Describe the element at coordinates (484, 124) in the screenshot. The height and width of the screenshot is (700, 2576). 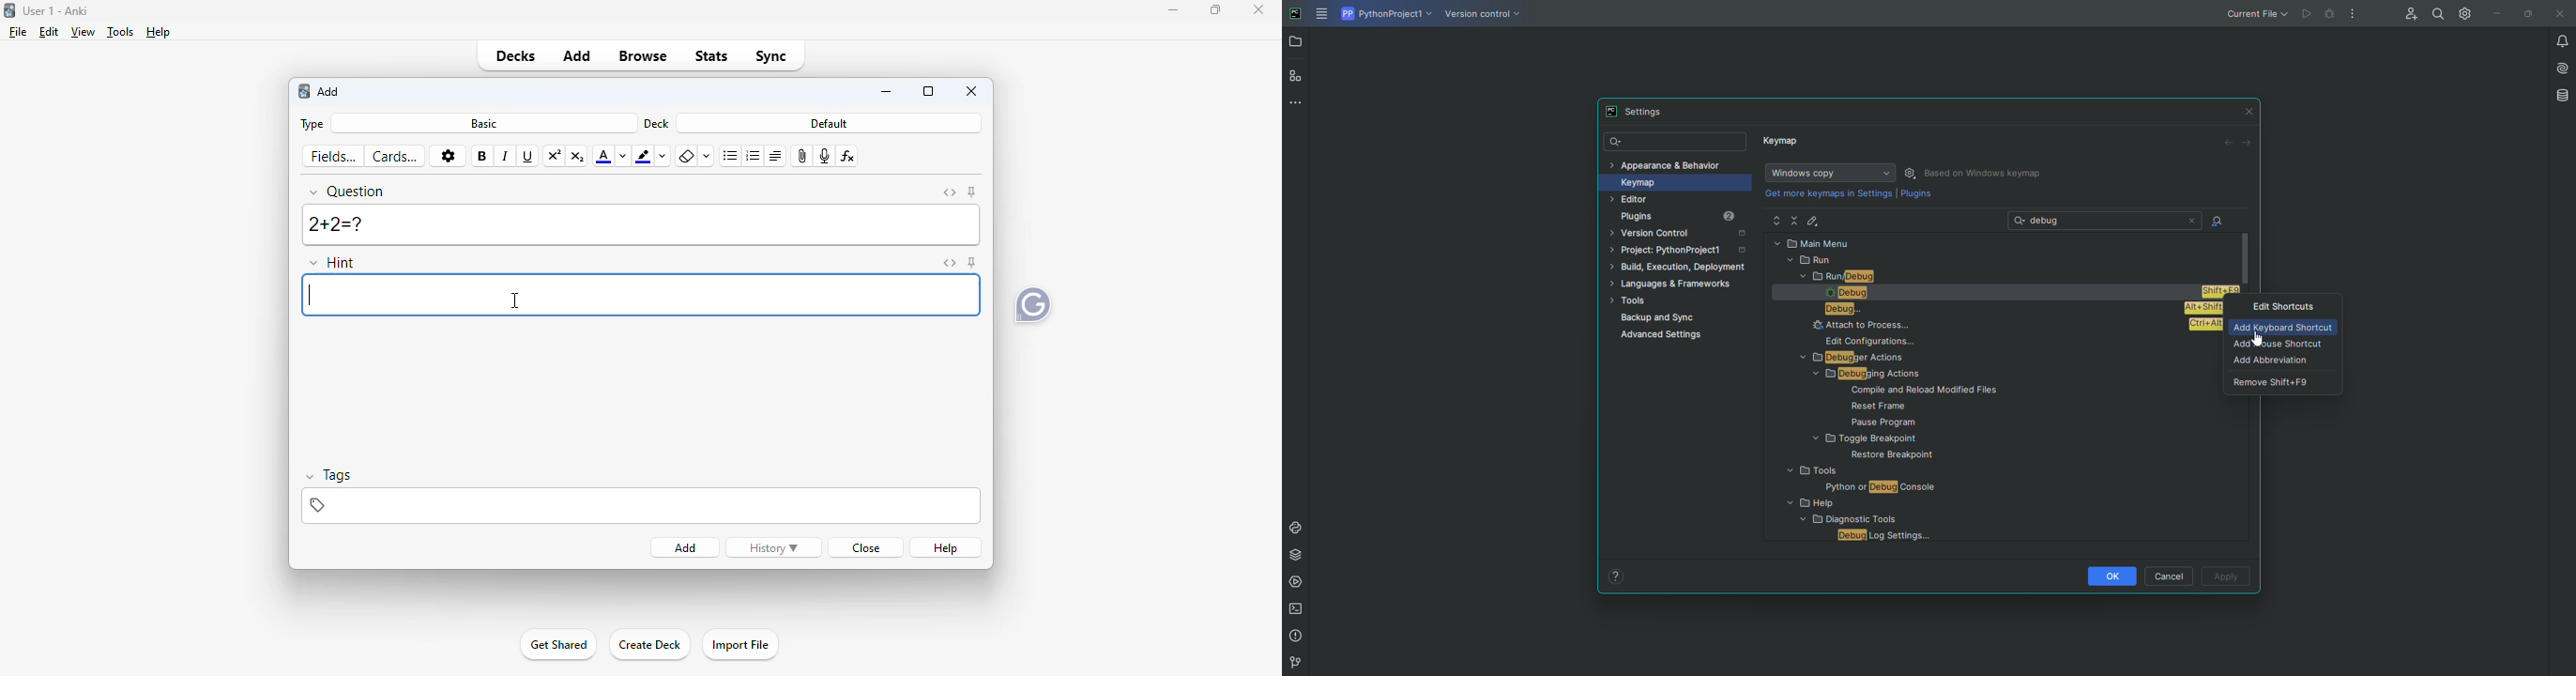
I see `basic` at that location.